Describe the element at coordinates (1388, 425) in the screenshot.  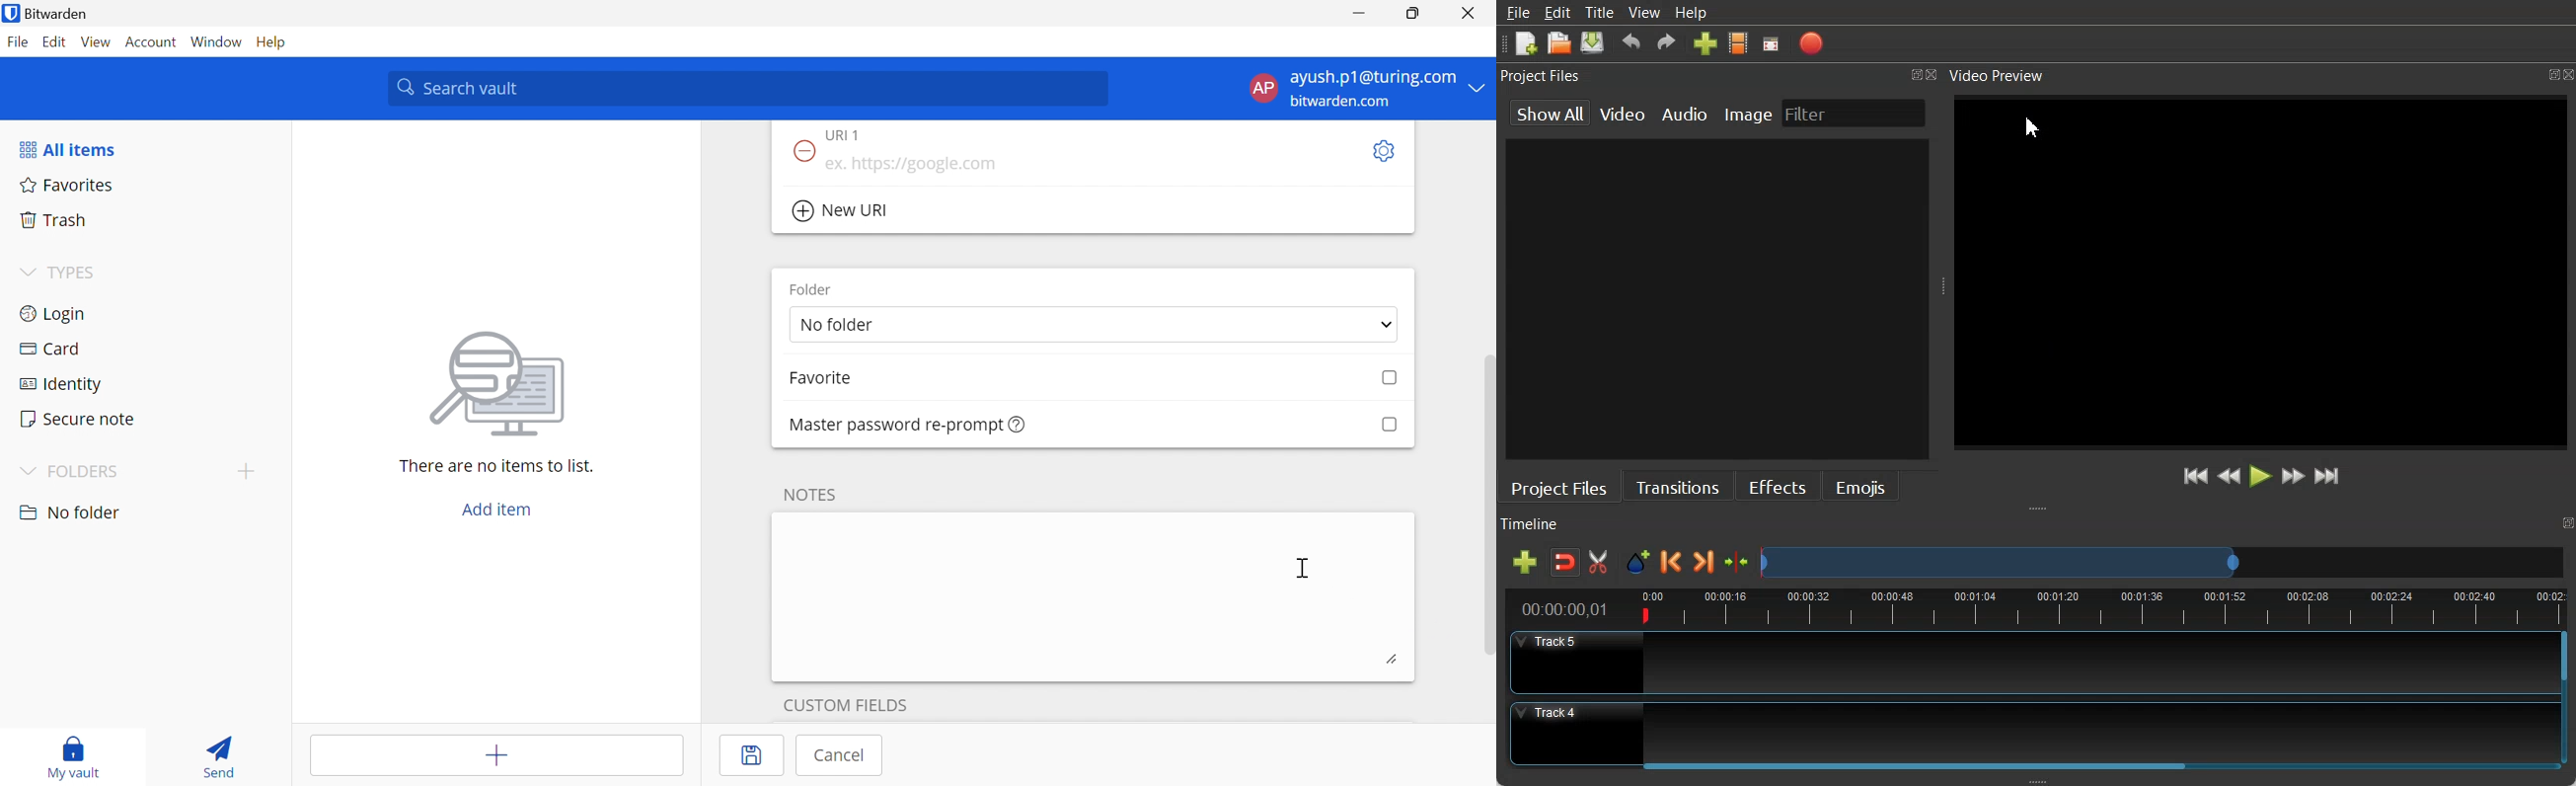
I see `Checkbox` at that location.